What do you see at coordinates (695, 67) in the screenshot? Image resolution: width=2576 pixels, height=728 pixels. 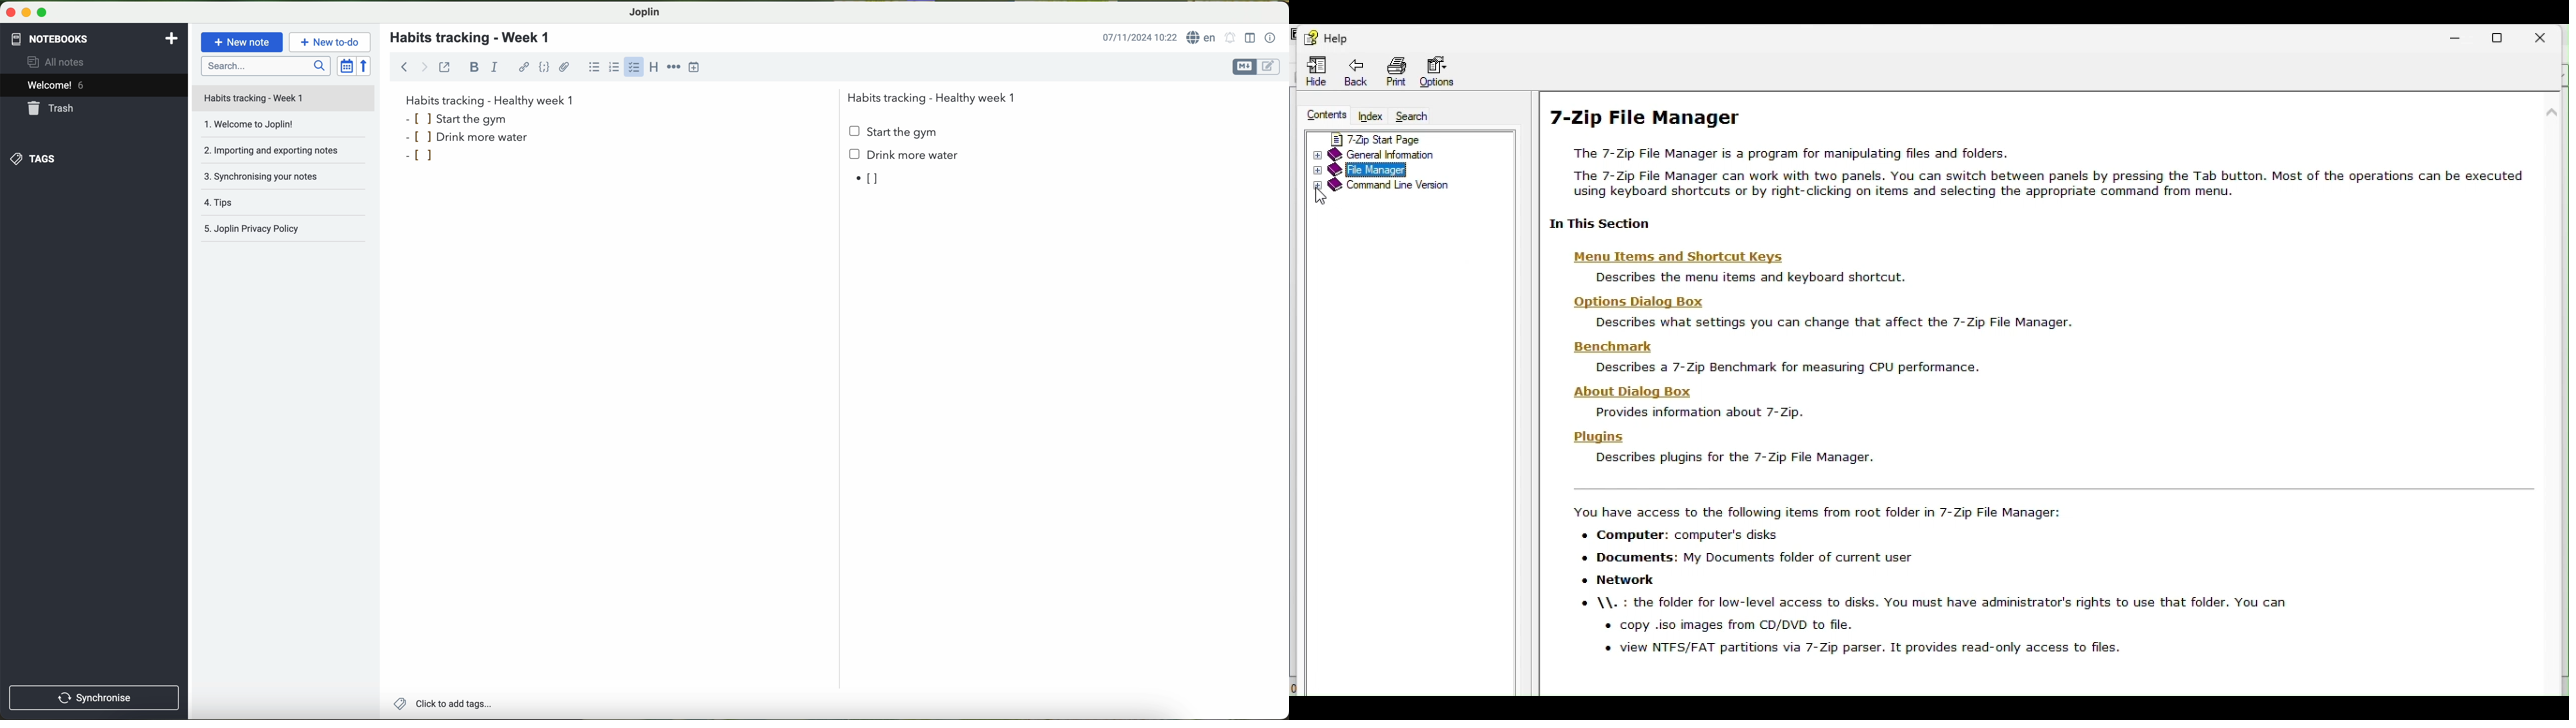 I see `insert time` at bounding box center [695, 67].